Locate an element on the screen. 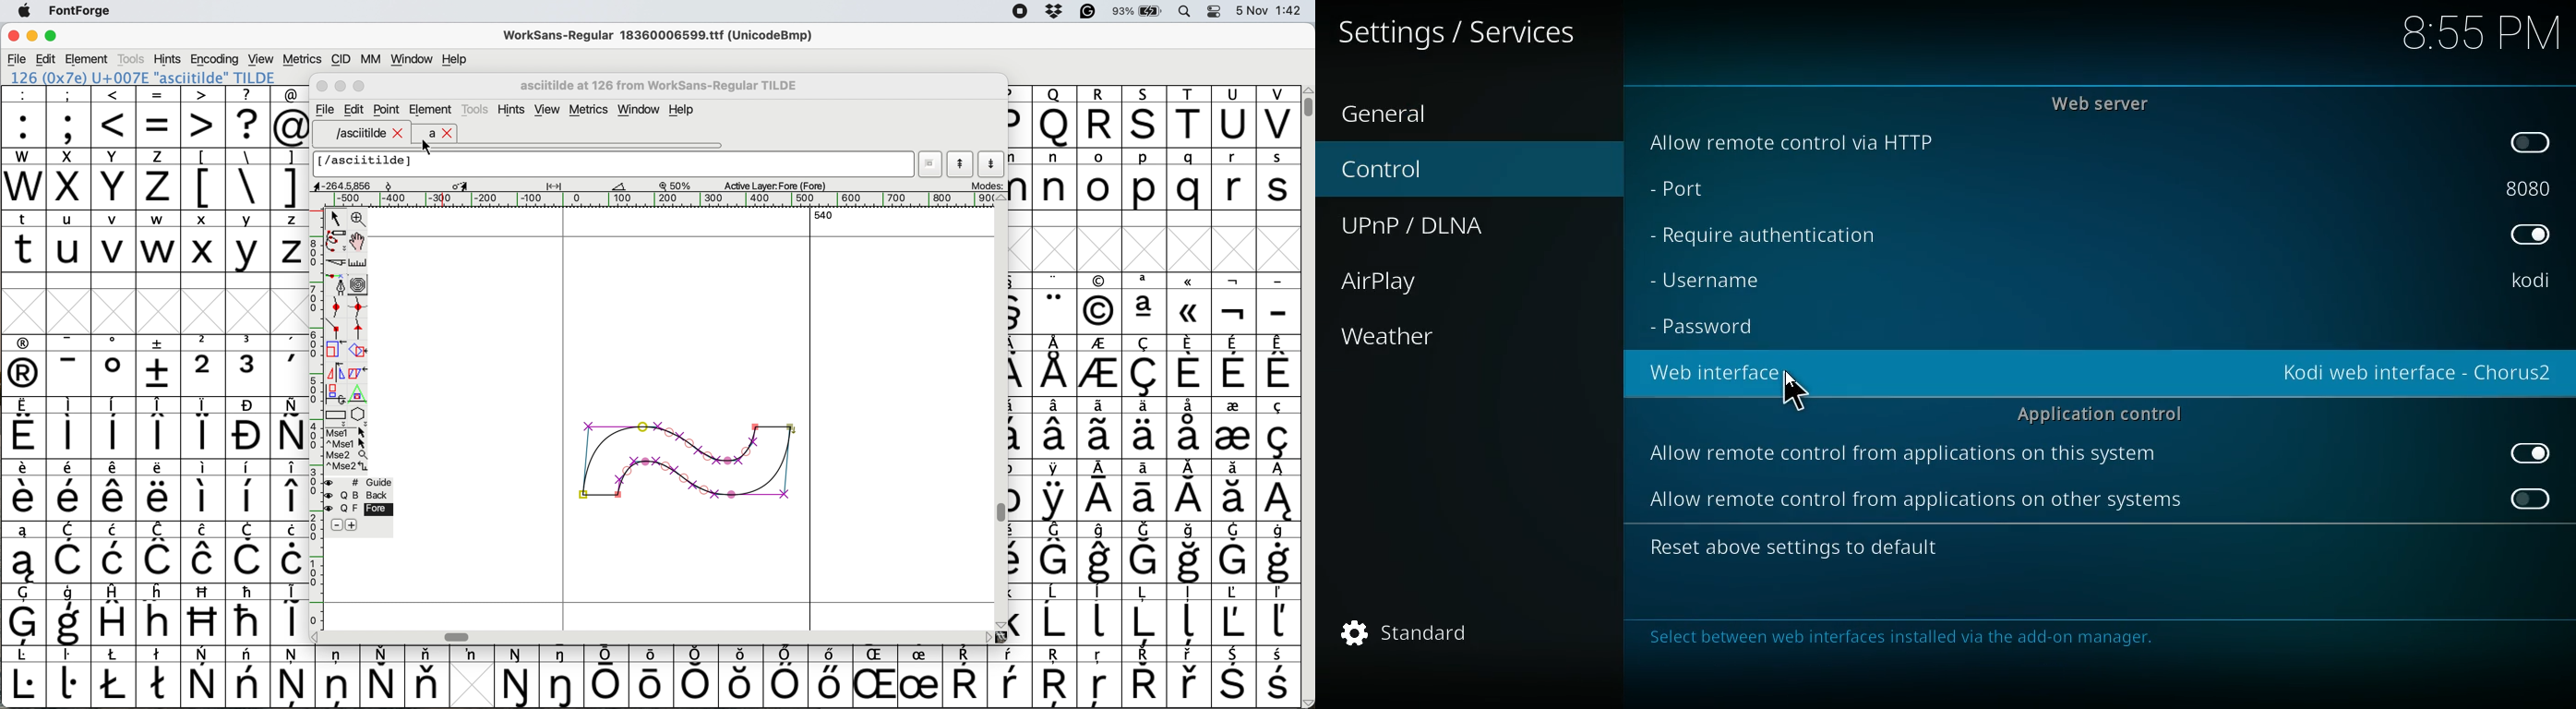  symbol is located at coordinates (1145, 303).